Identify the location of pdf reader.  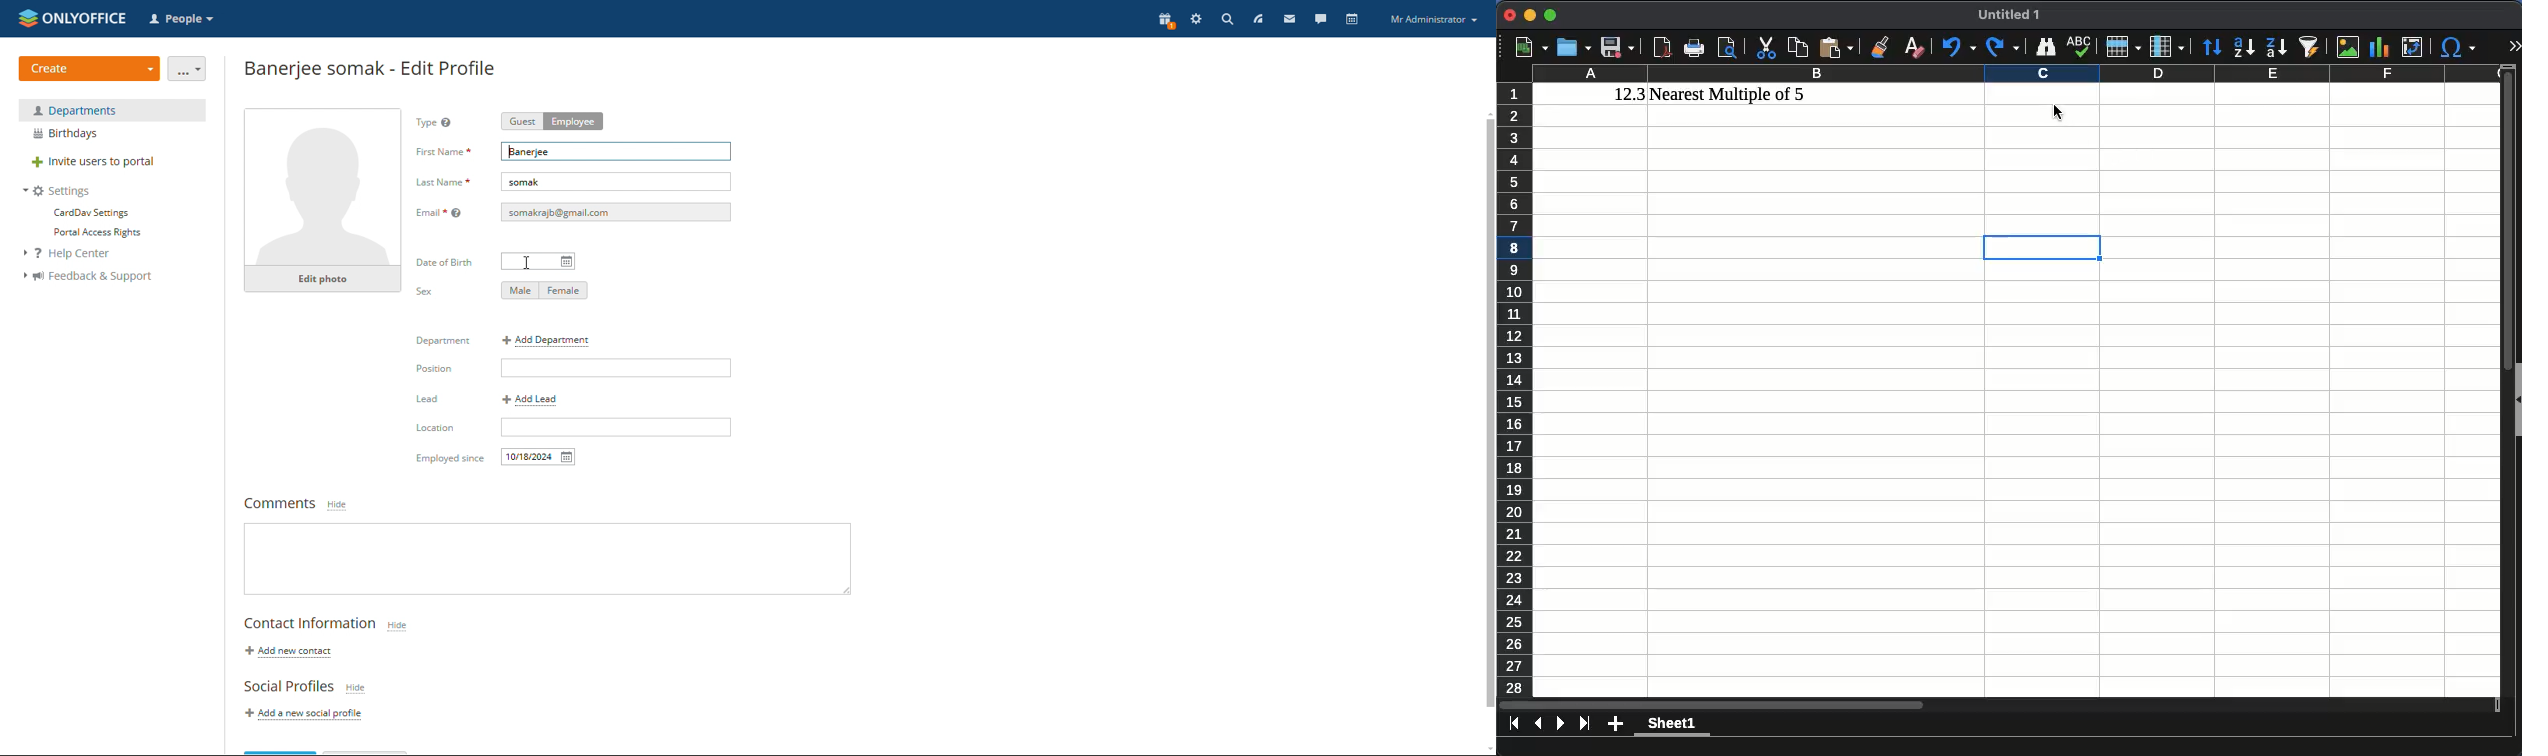
(1663, 48).